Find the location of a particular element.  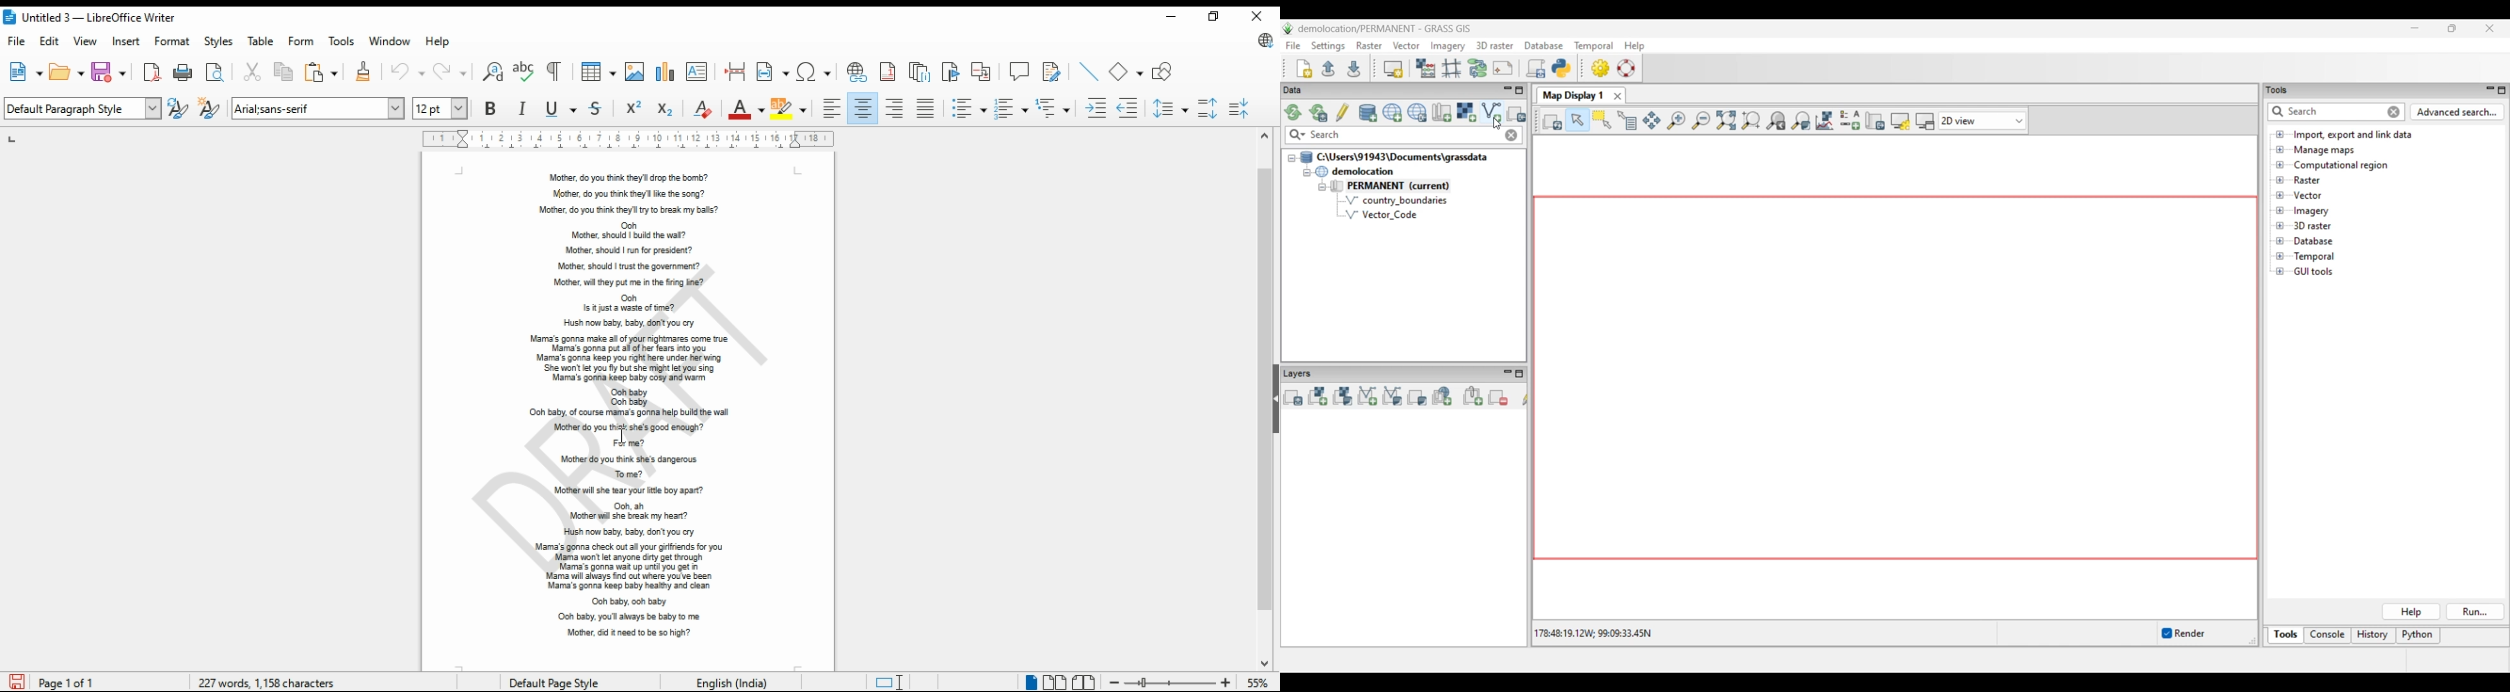

subscript is located at coordinates (665, 110).